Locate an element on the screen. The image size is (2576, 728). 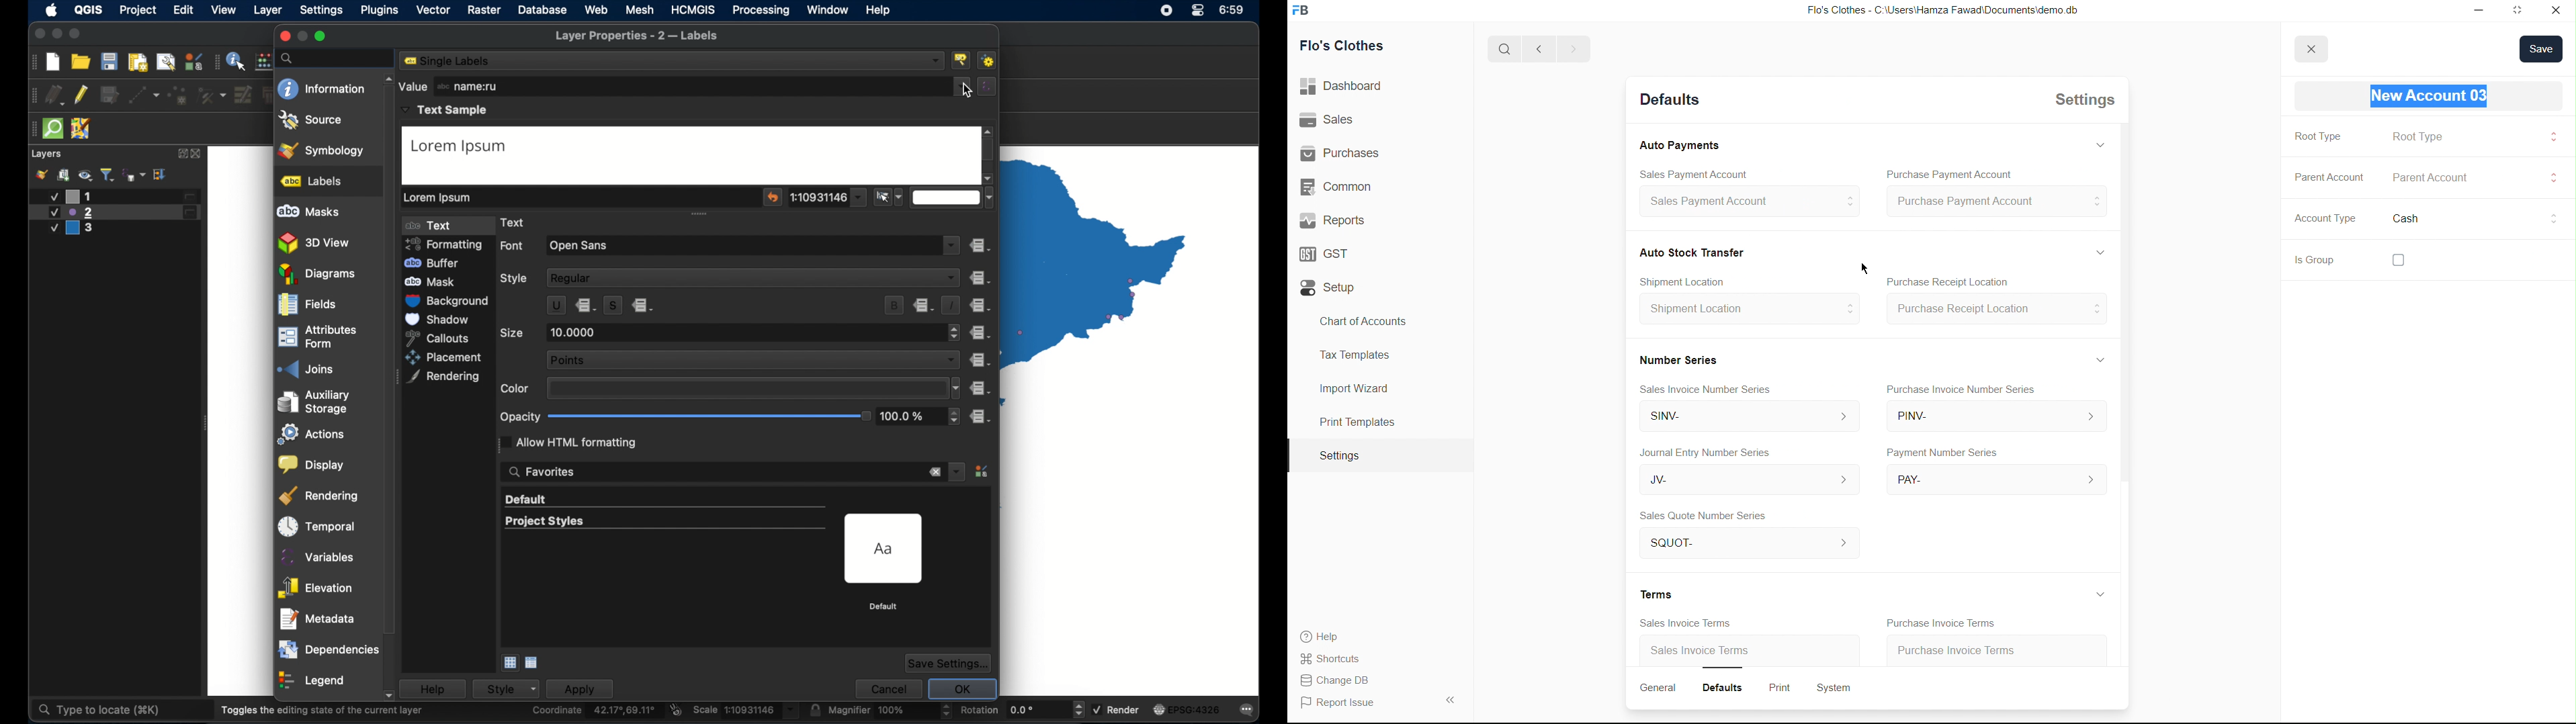
INew Account 03] is located at coordinates (2432, 96).